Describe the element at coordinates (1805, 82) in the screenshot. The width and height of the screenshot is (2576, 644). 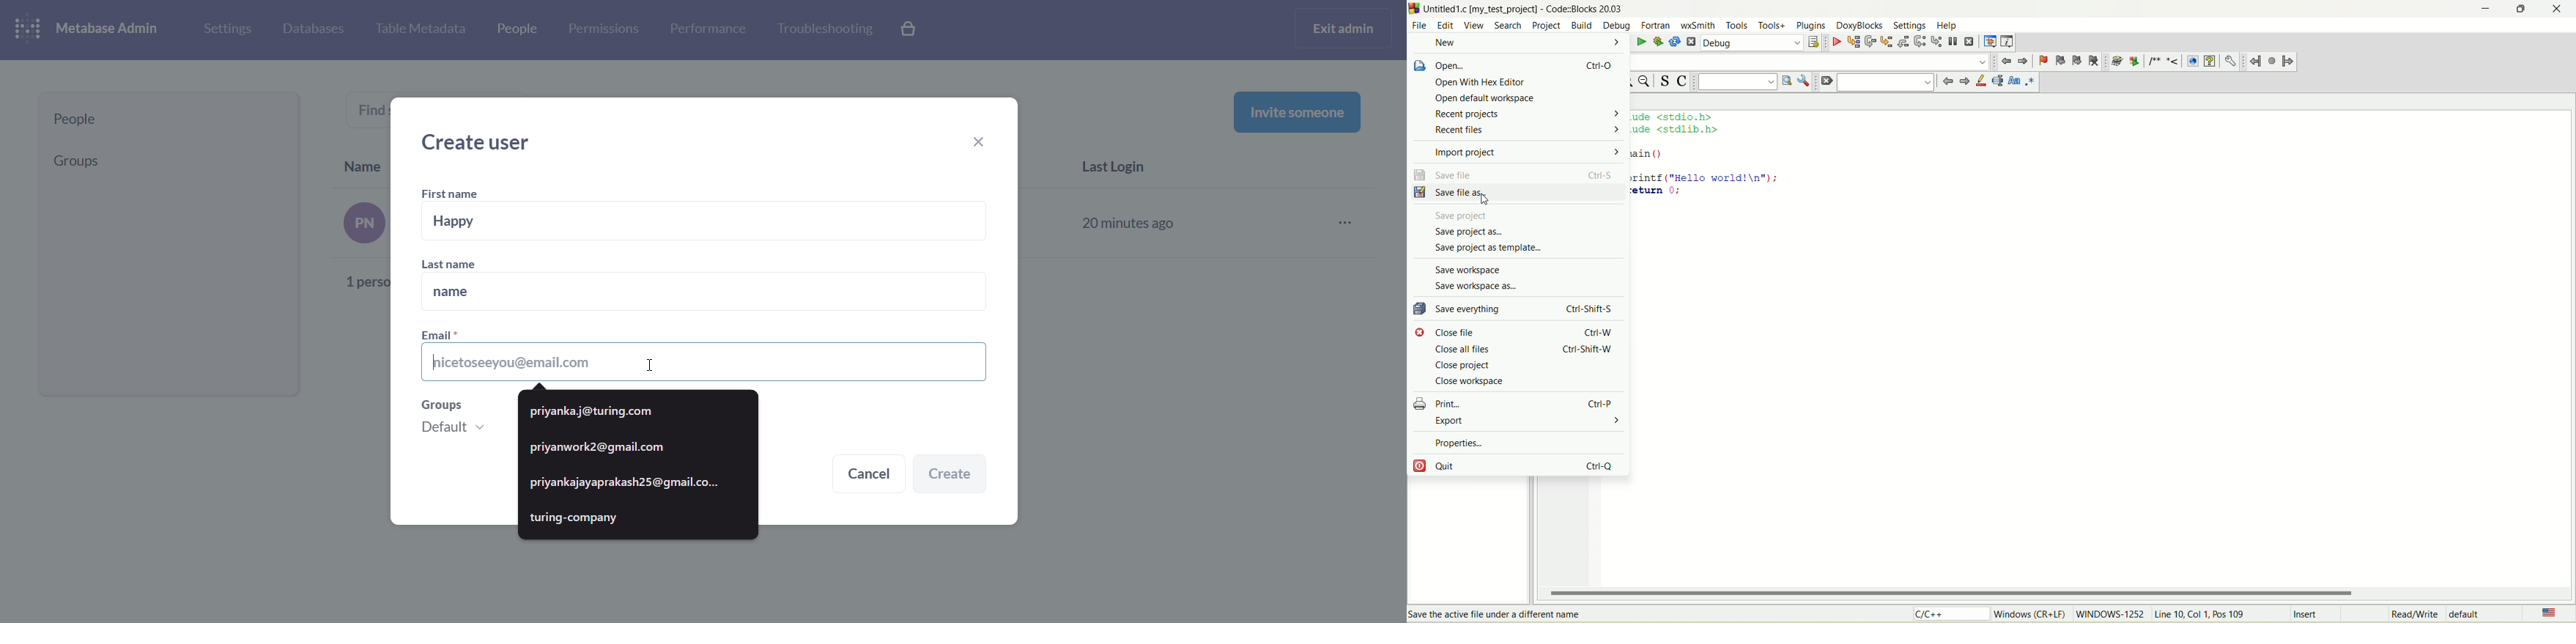
I see `show options window` at that location.